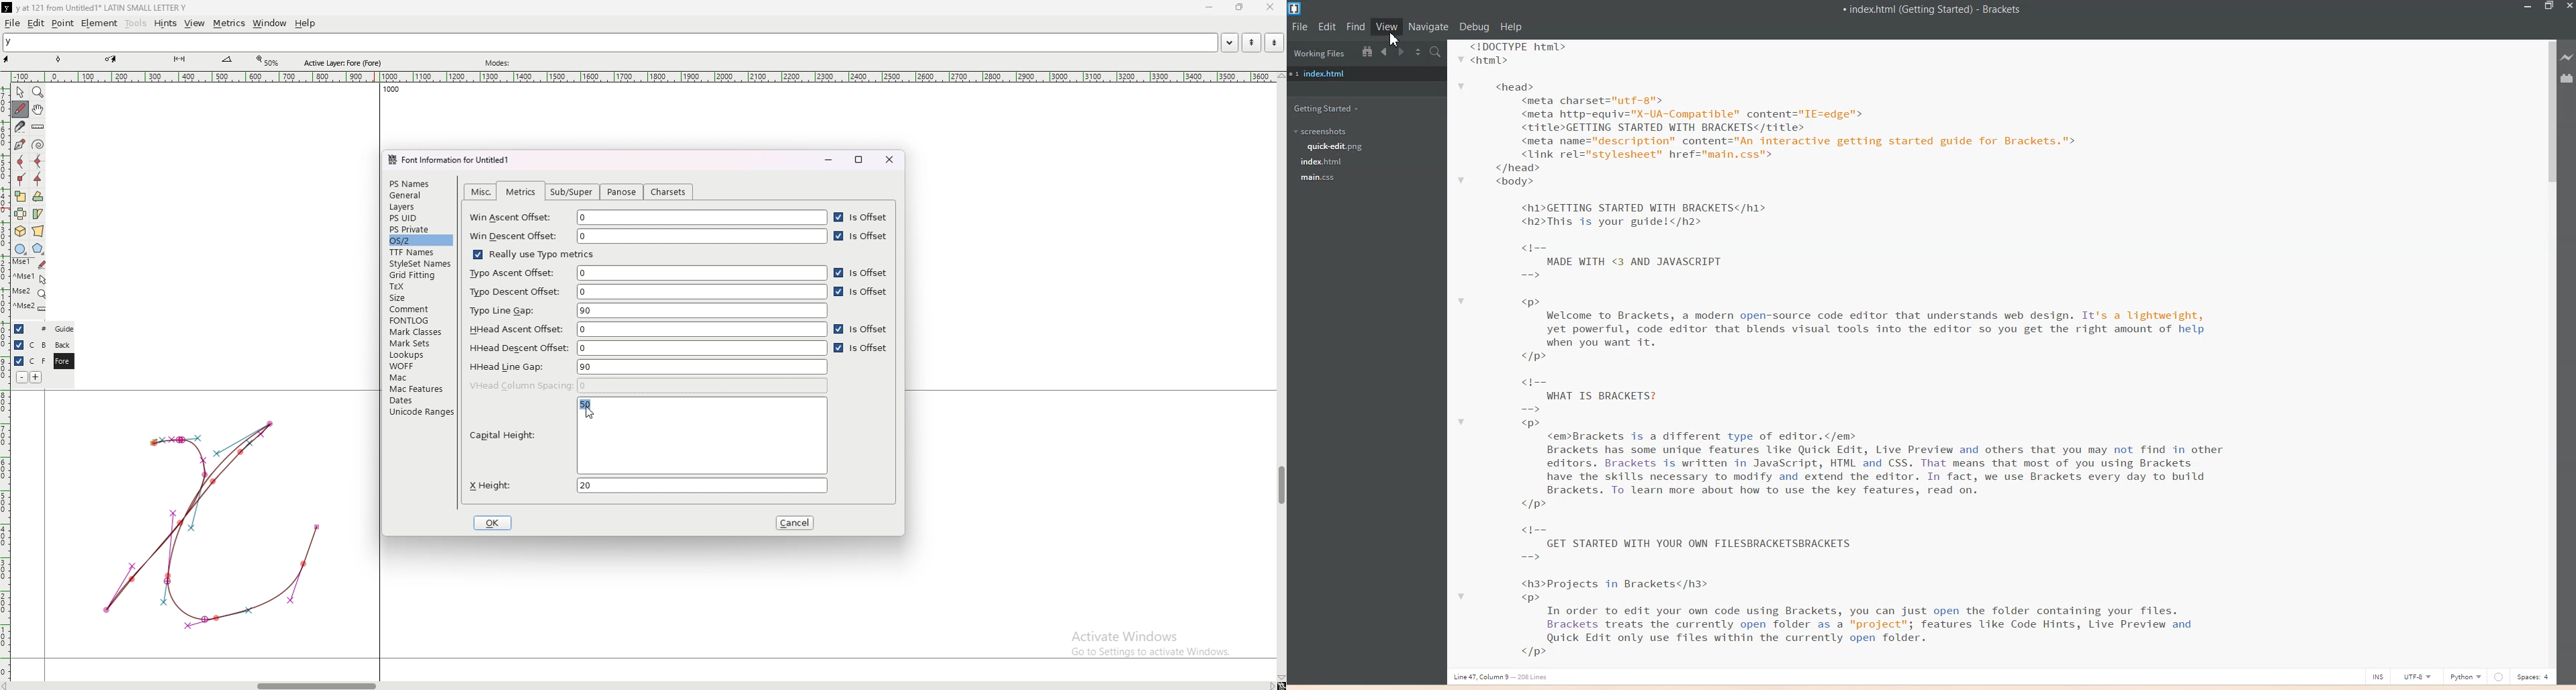 The image size is (2576, 700). What do you see at coordinates (1318, 177) in the screenshot?
I see `main.css` at bounding box center [1318, 177].